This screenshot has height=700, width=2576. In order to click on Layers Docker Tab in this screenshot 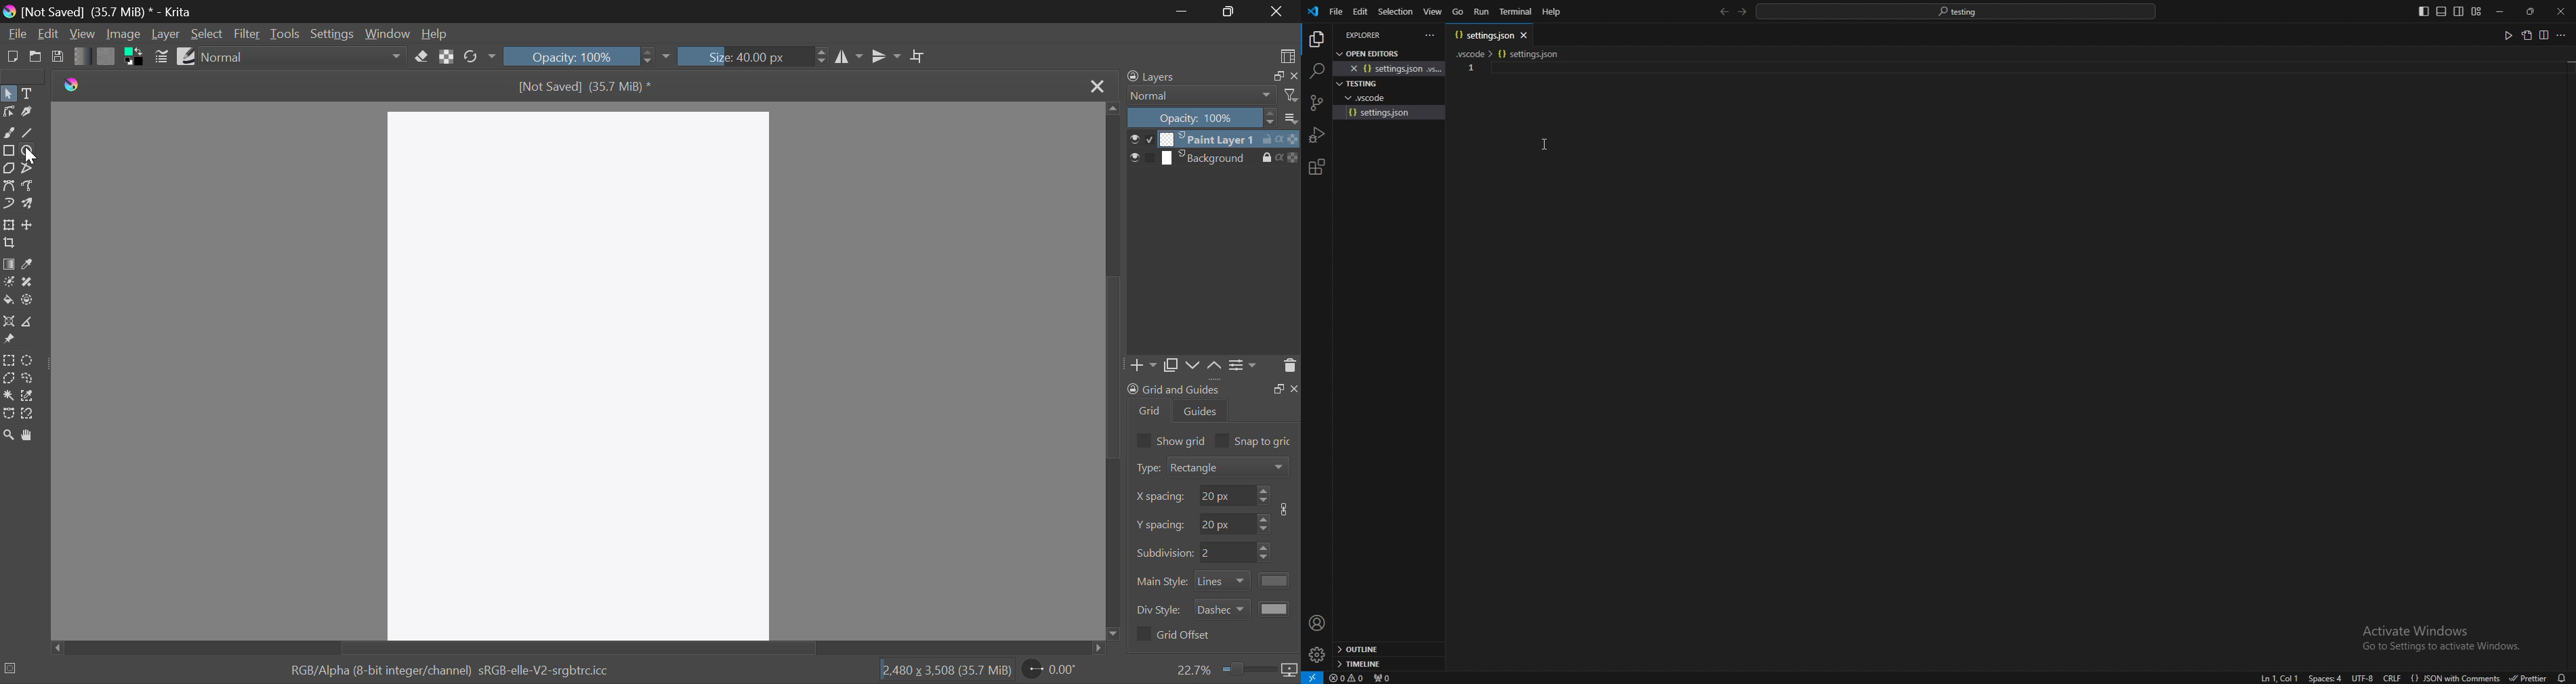, I will do `click(1209, 78)`.